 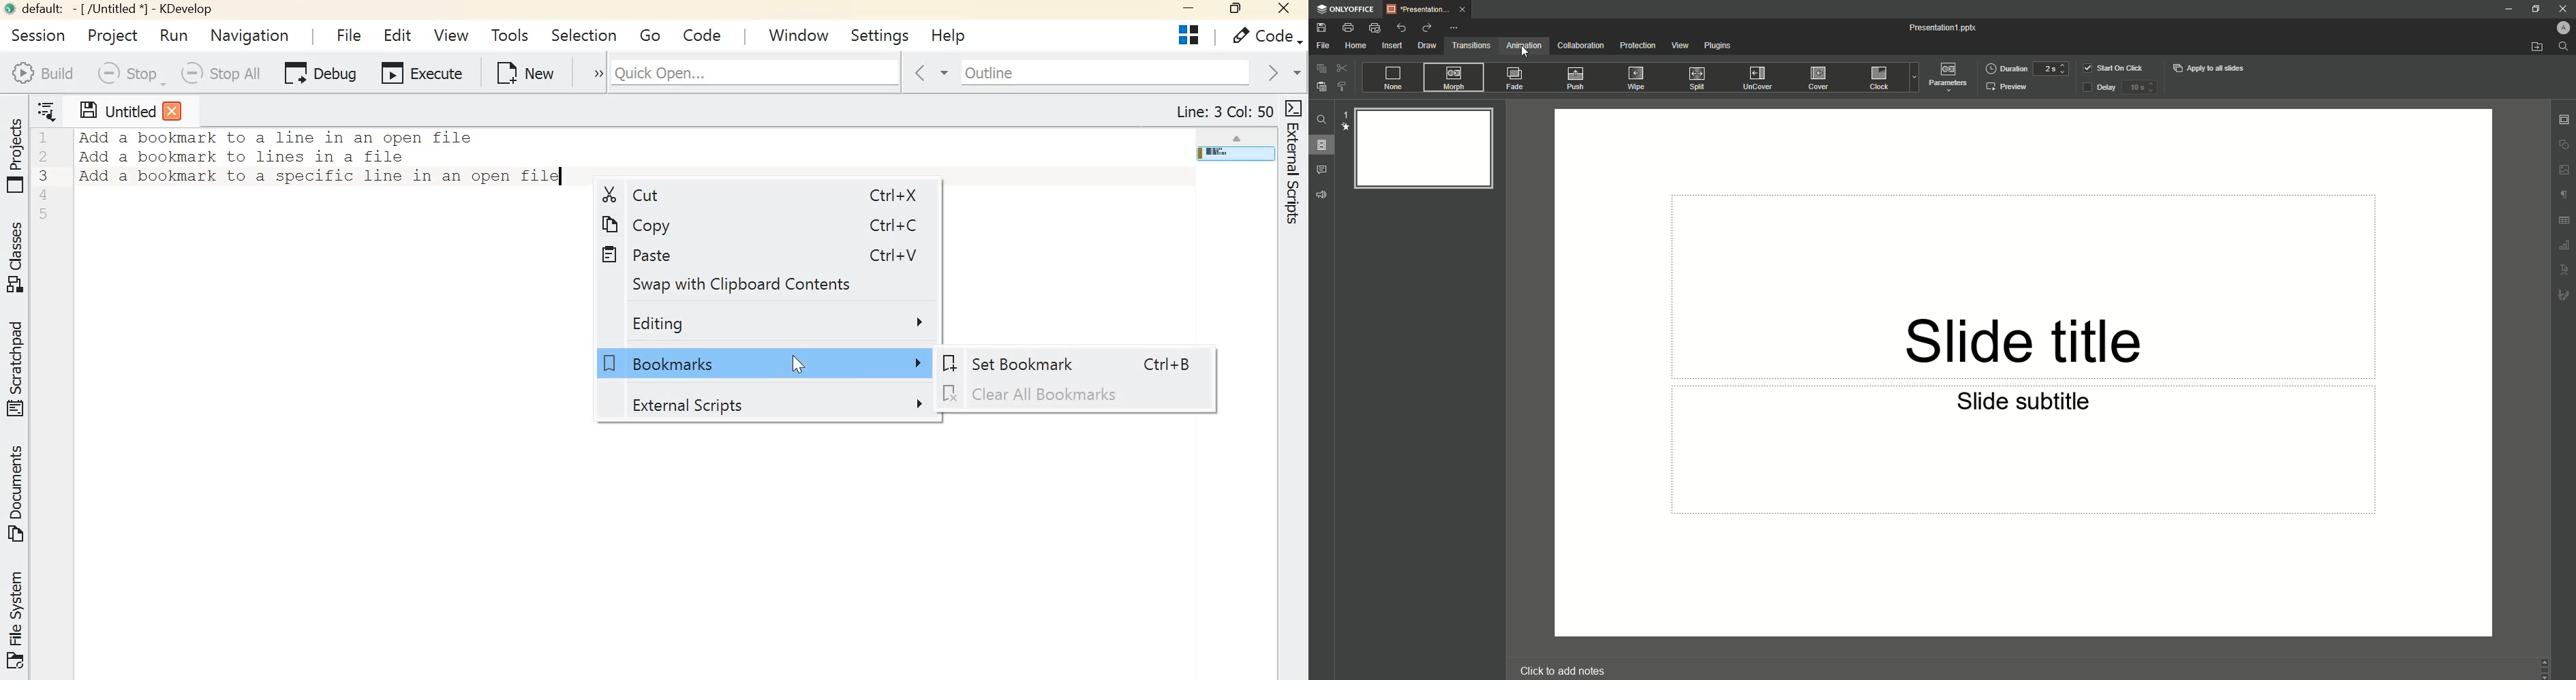 What do you see at coordinates (318, 72) in the screenshot?
I see `Debug` at bounding box center [318, 72].